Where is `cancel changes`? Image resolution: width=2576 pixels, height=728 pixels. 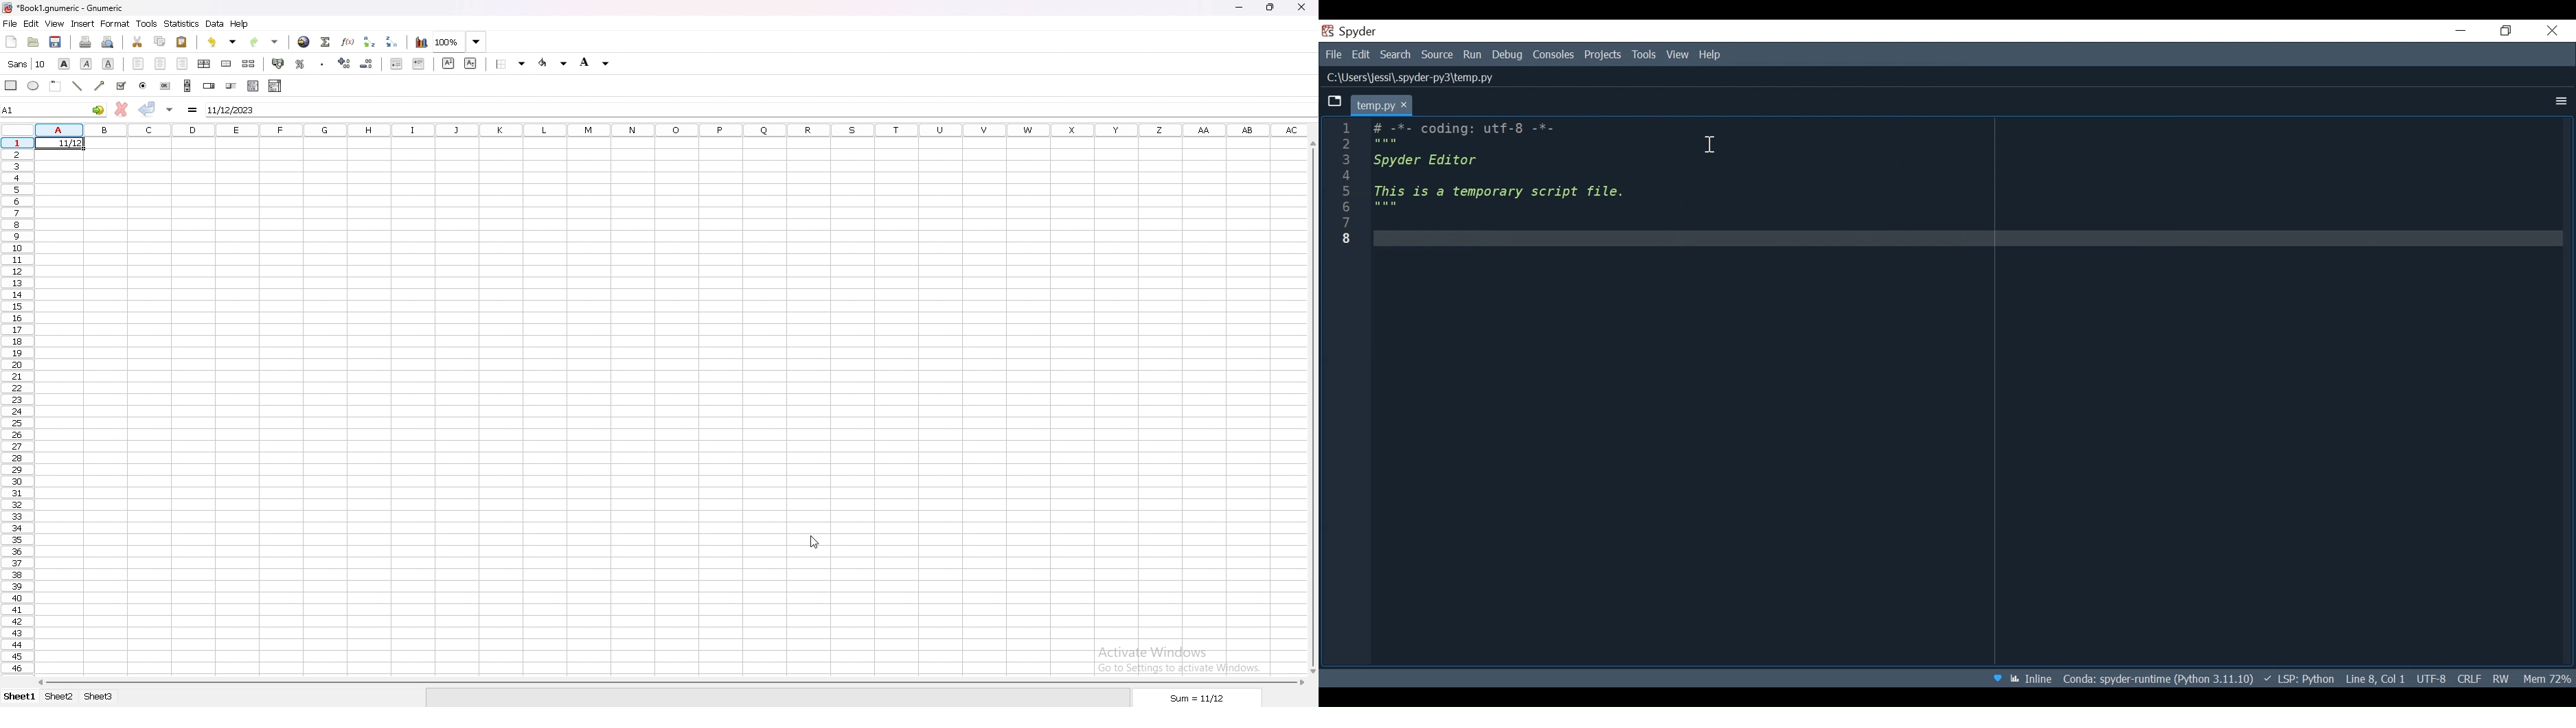
cancel changes is located at coordinates (121, 109).